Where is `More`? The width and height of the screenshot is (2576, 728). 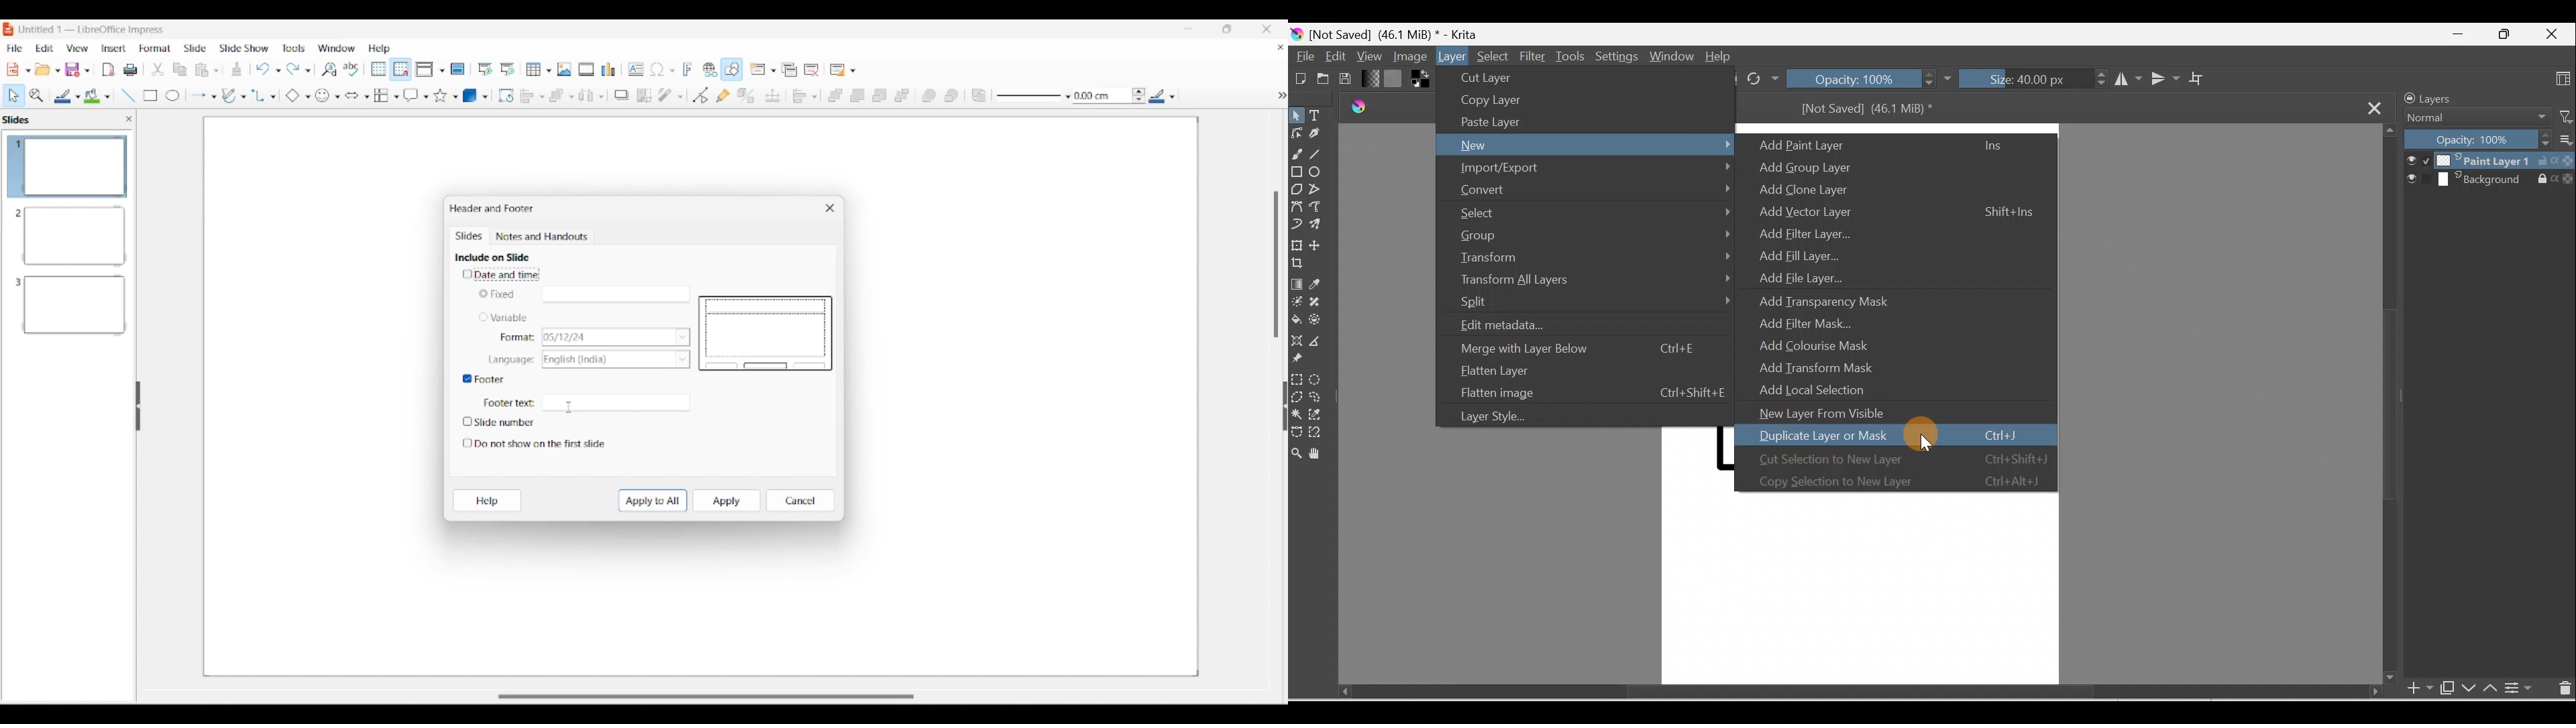 More is located at coordinates (2564, 142).